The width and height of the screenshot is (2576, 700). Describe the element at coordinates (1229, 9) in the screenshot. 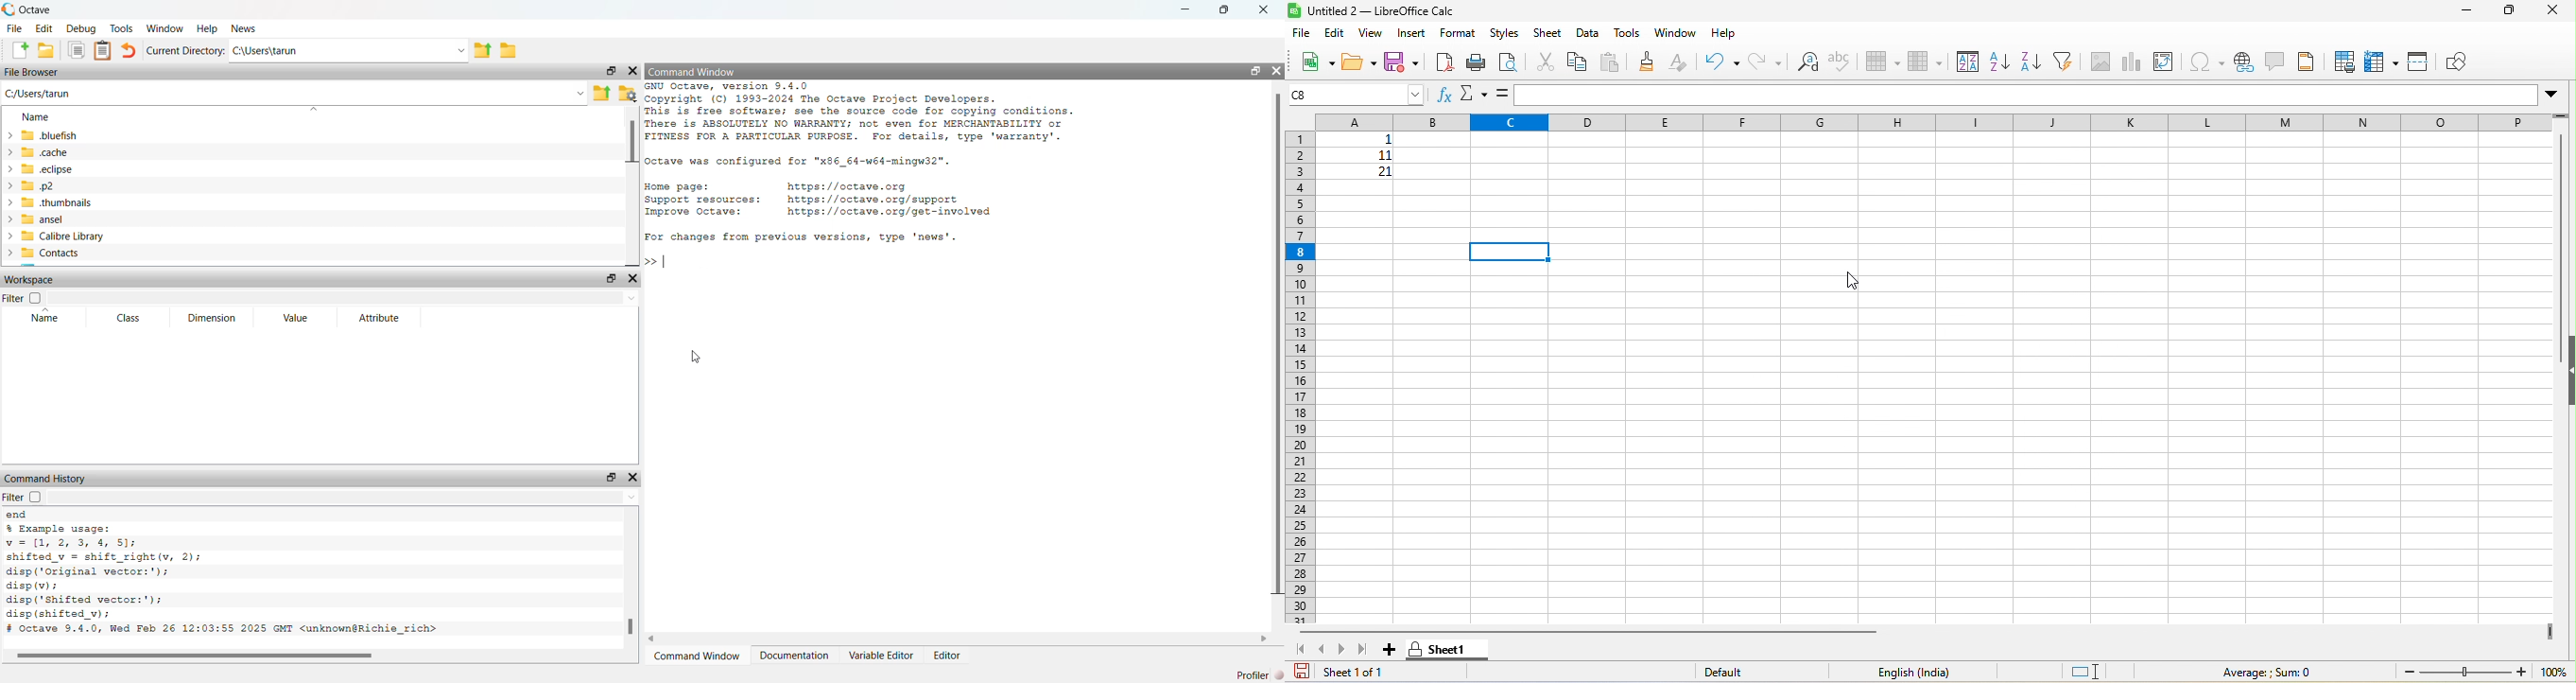

I see `maximize` at that location.